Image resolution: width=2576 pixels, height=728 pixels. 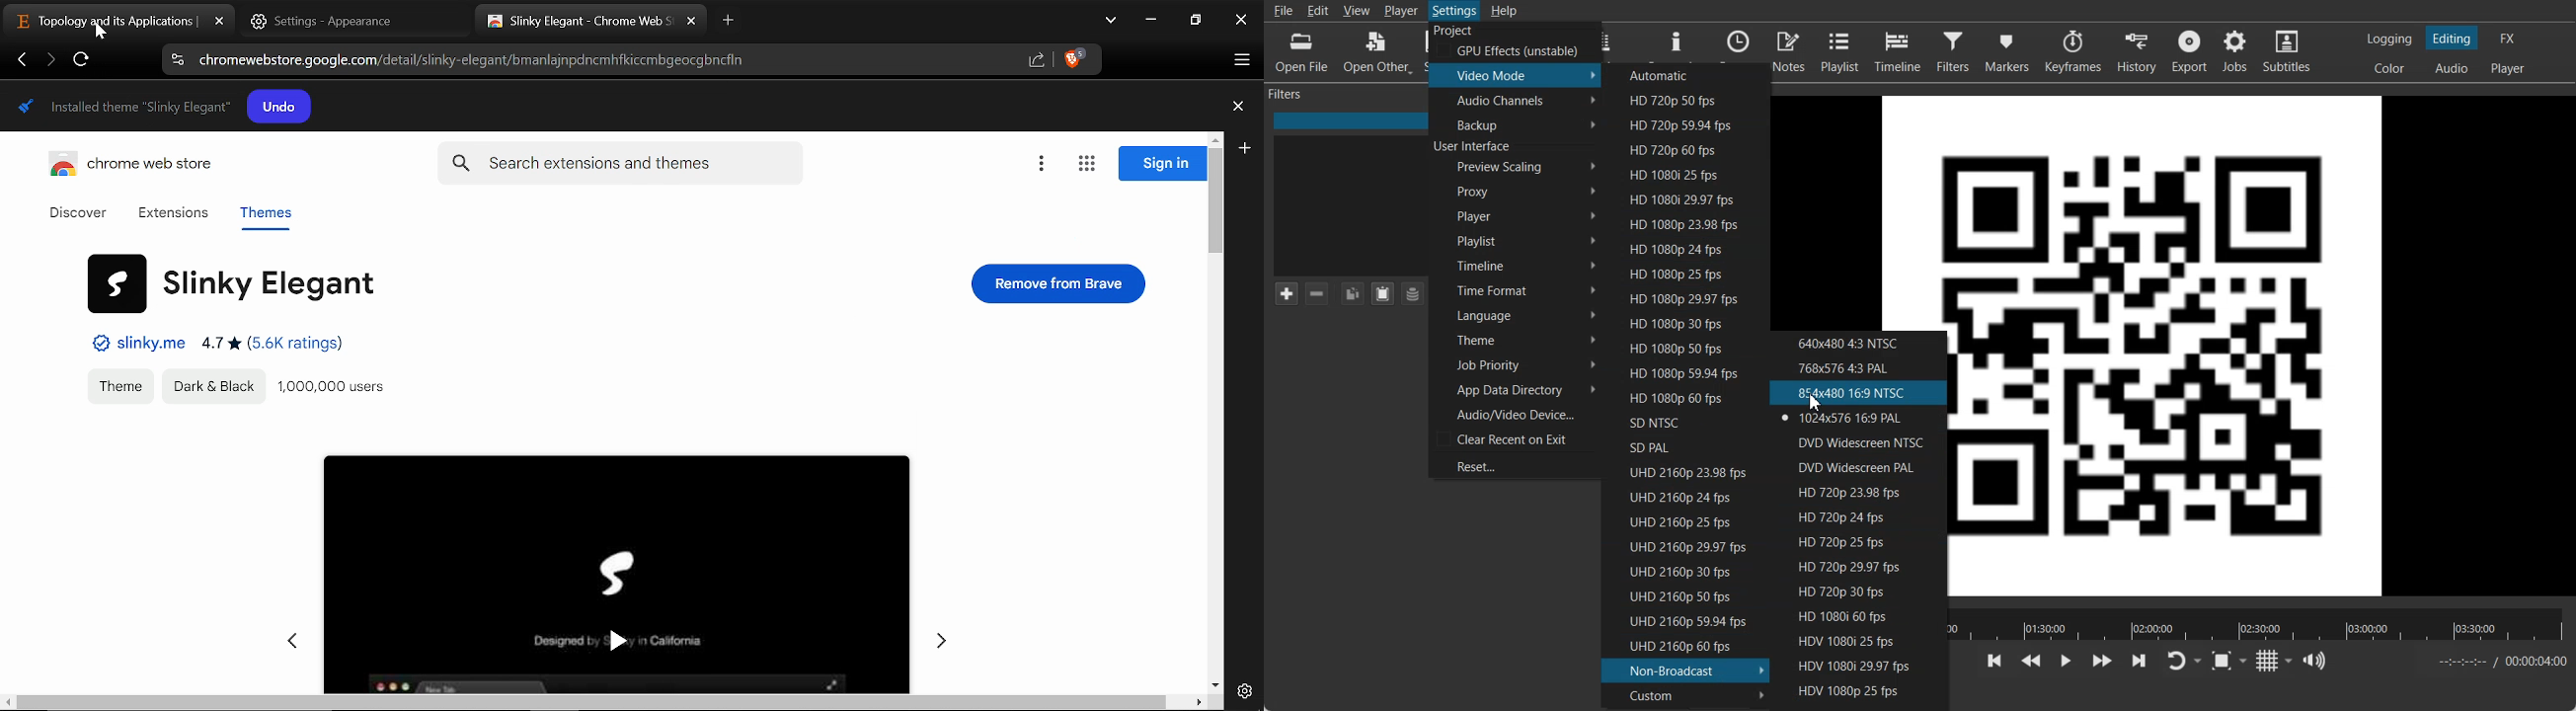 What do you see at coordinates (1681, 274) in the screenshot?
I see `HD 1080p 25 fps` at bounding box center [1681, 274].